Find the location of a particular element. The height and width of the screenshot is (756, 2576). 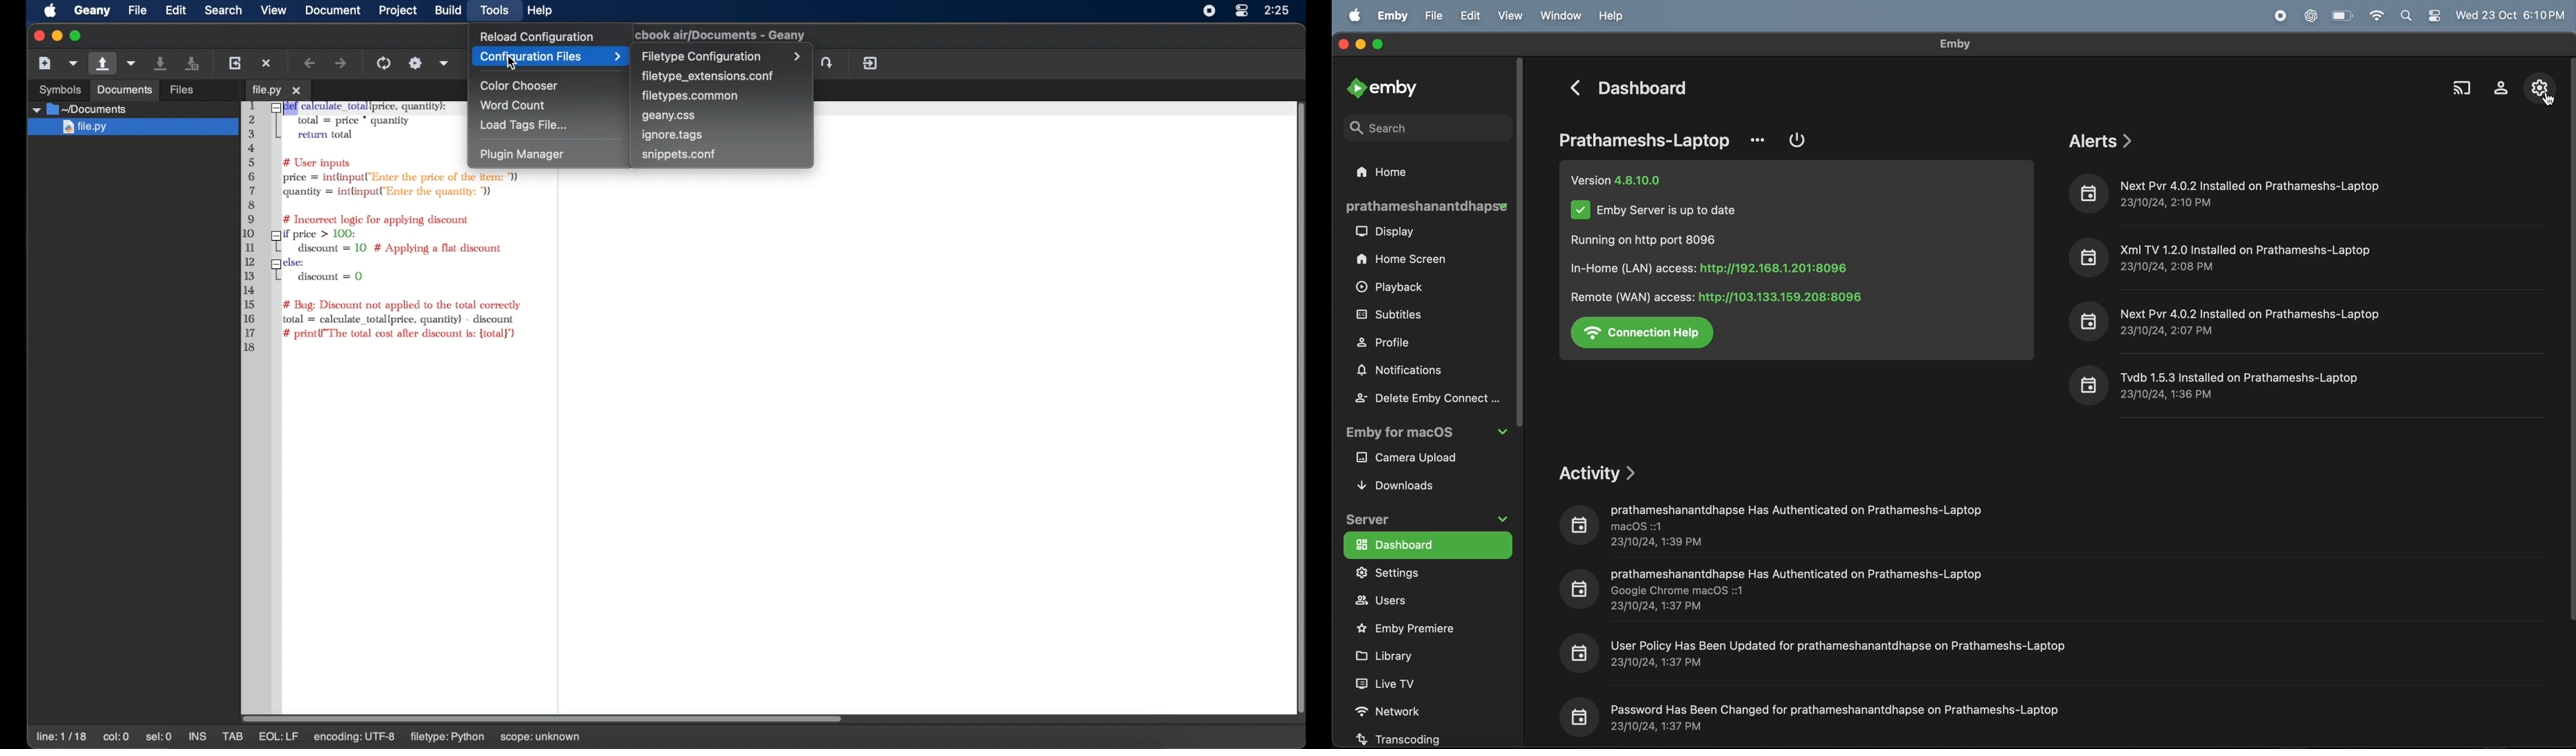

file.py highlighted is located at coordinates (130, 128).